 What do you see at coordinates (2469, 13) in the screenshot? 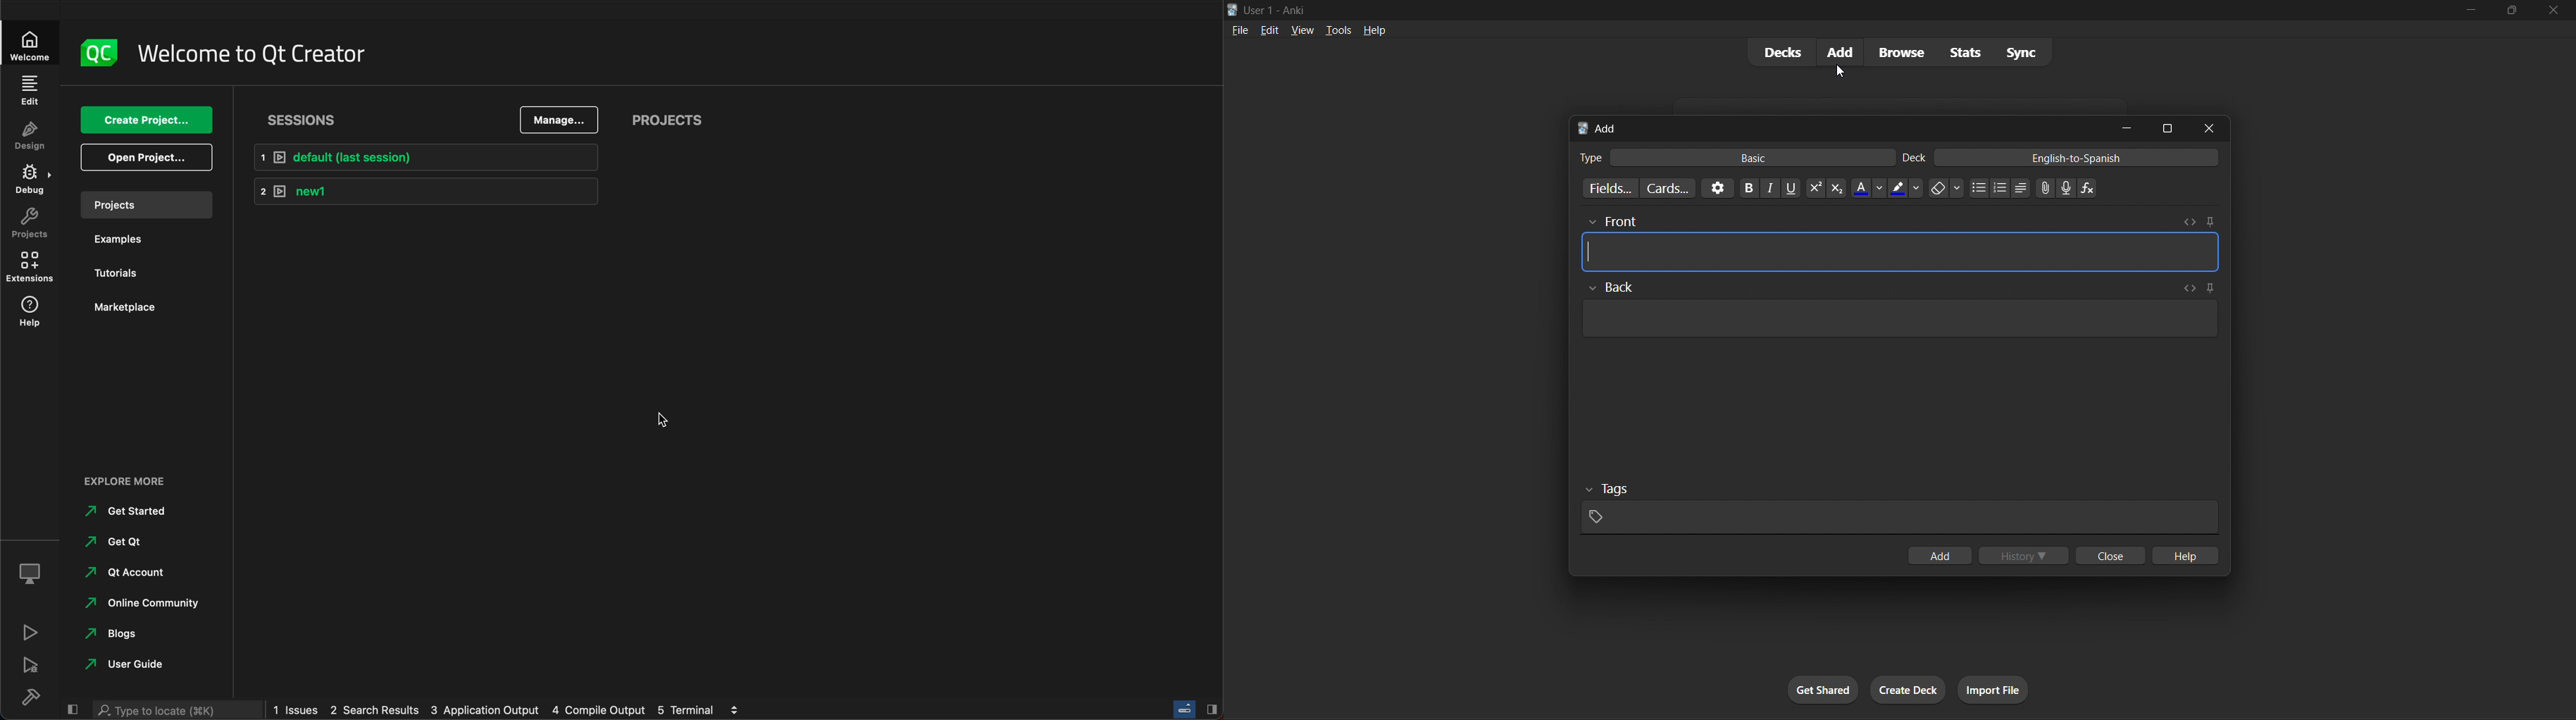
I see `minimize` at bounding box center [2469, 13].